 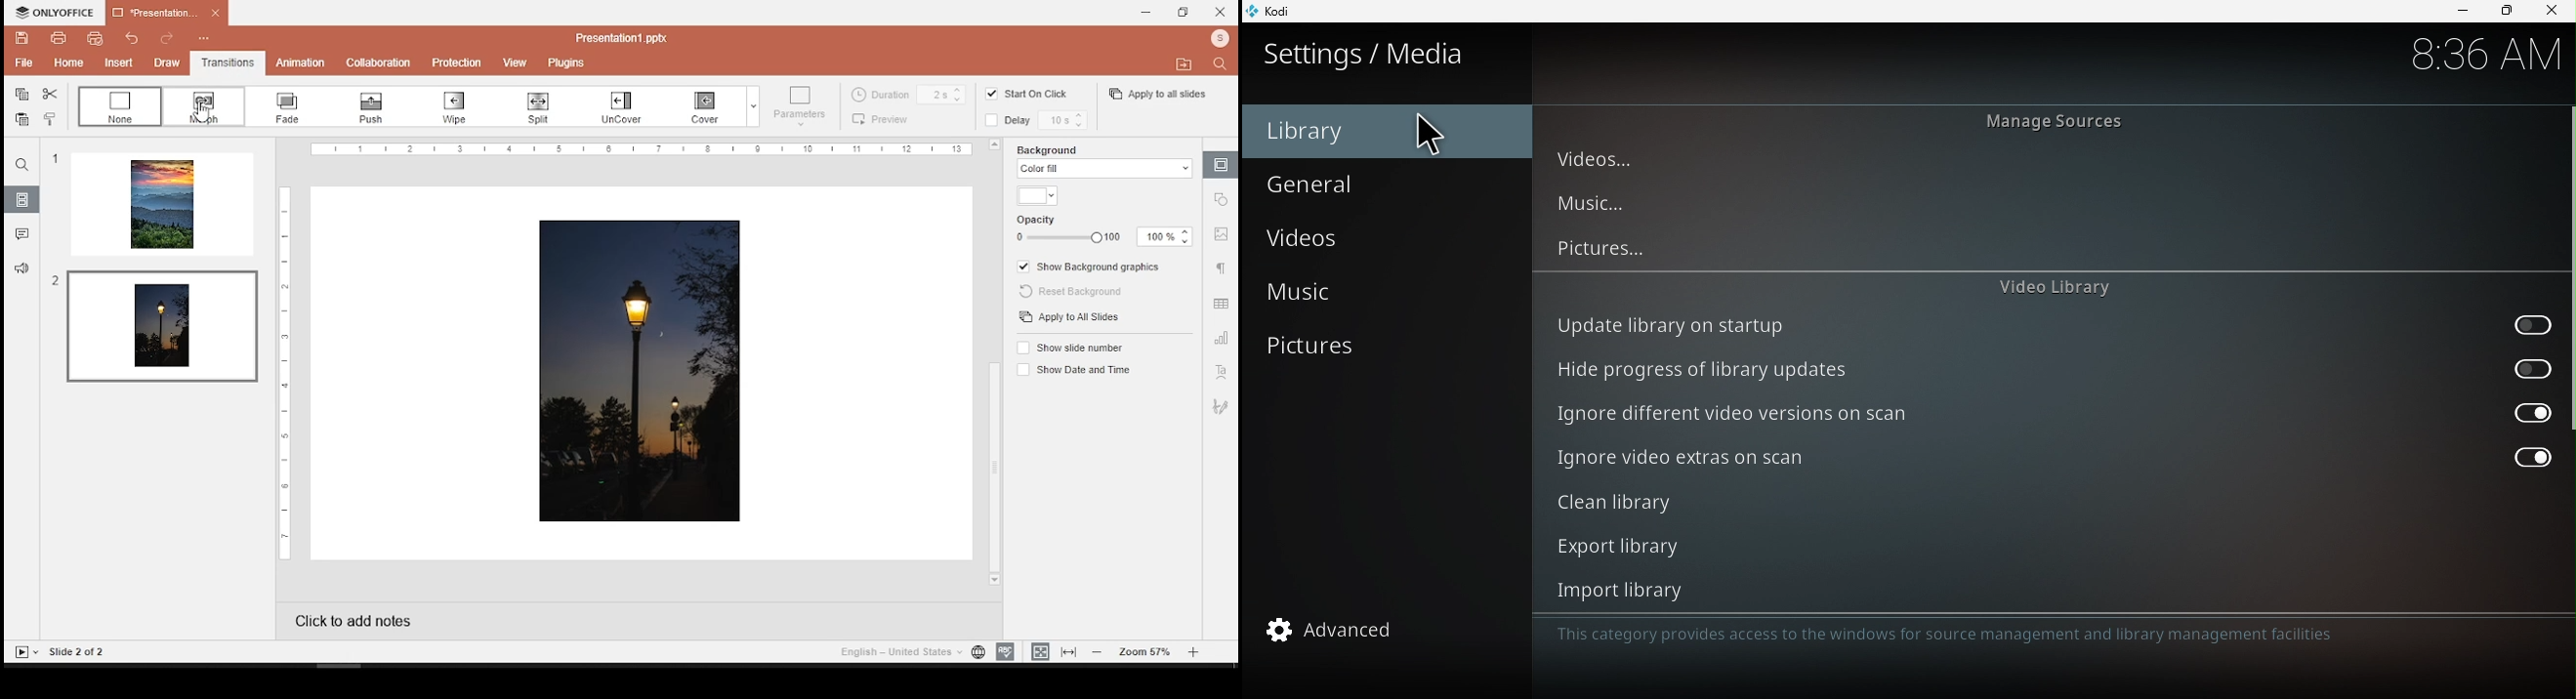 I want to click on profile, so click(x=1217, y=39).